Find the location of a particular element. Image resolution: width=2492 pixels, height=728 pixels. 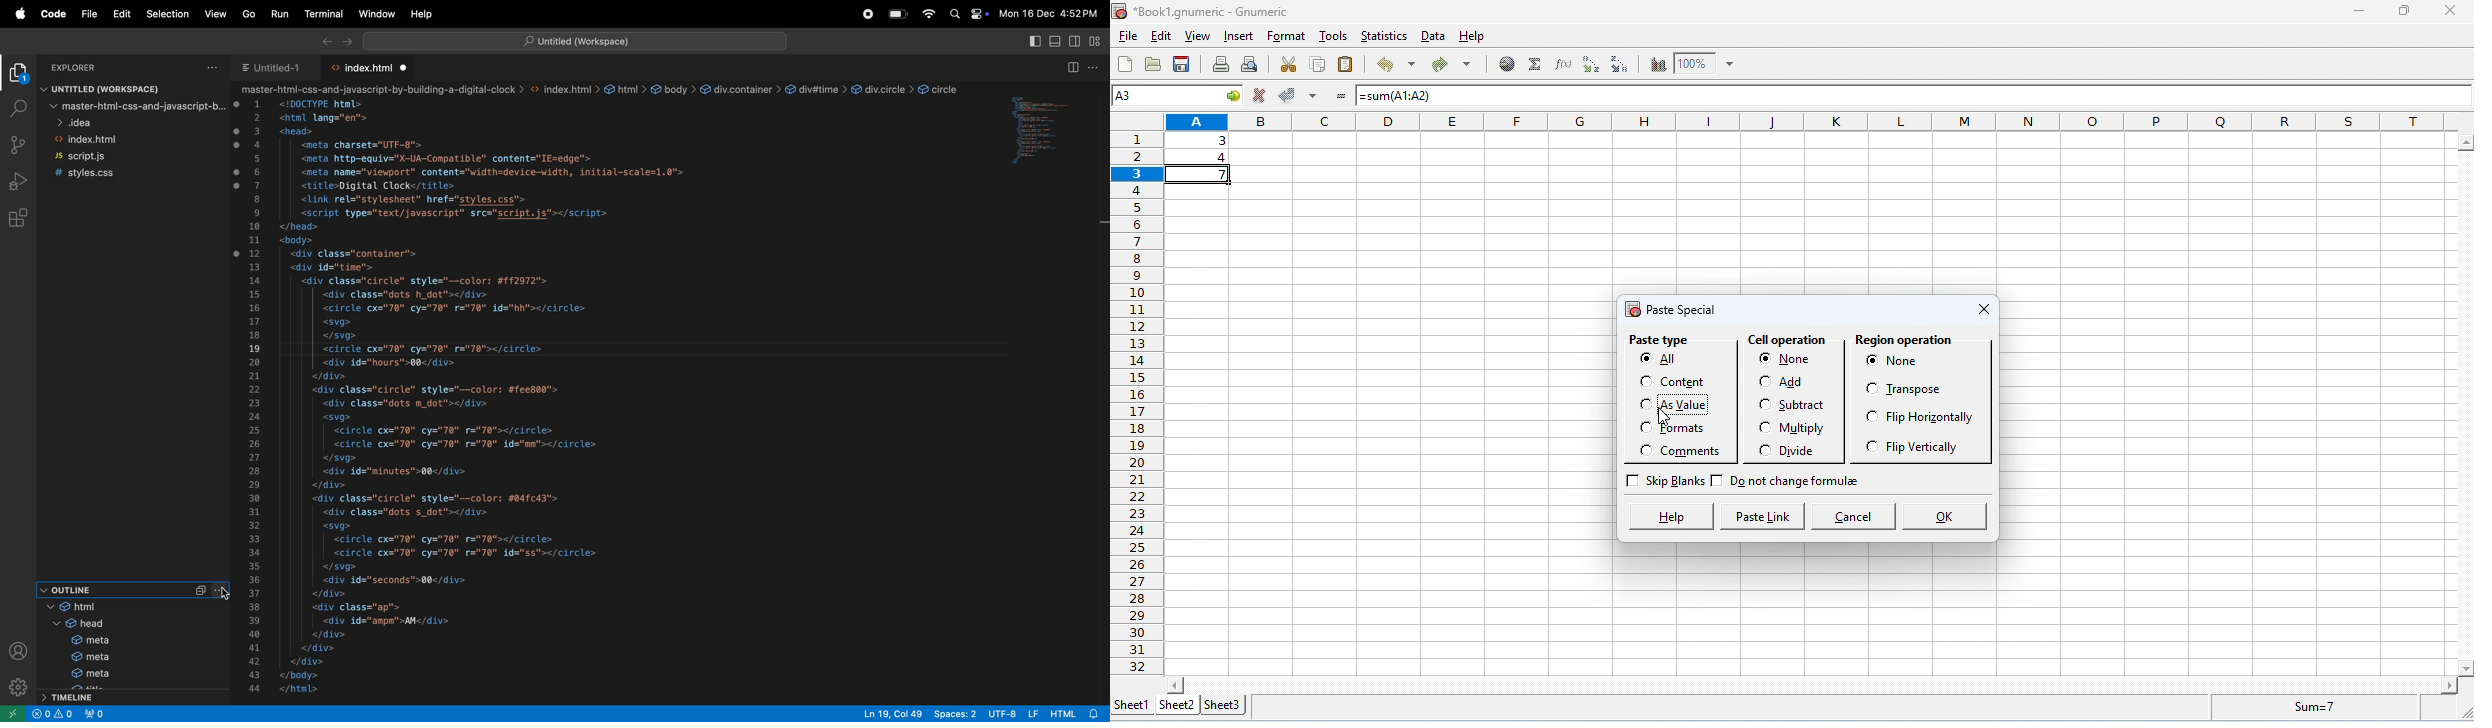

column headings is located at coordinates (1809, 121).